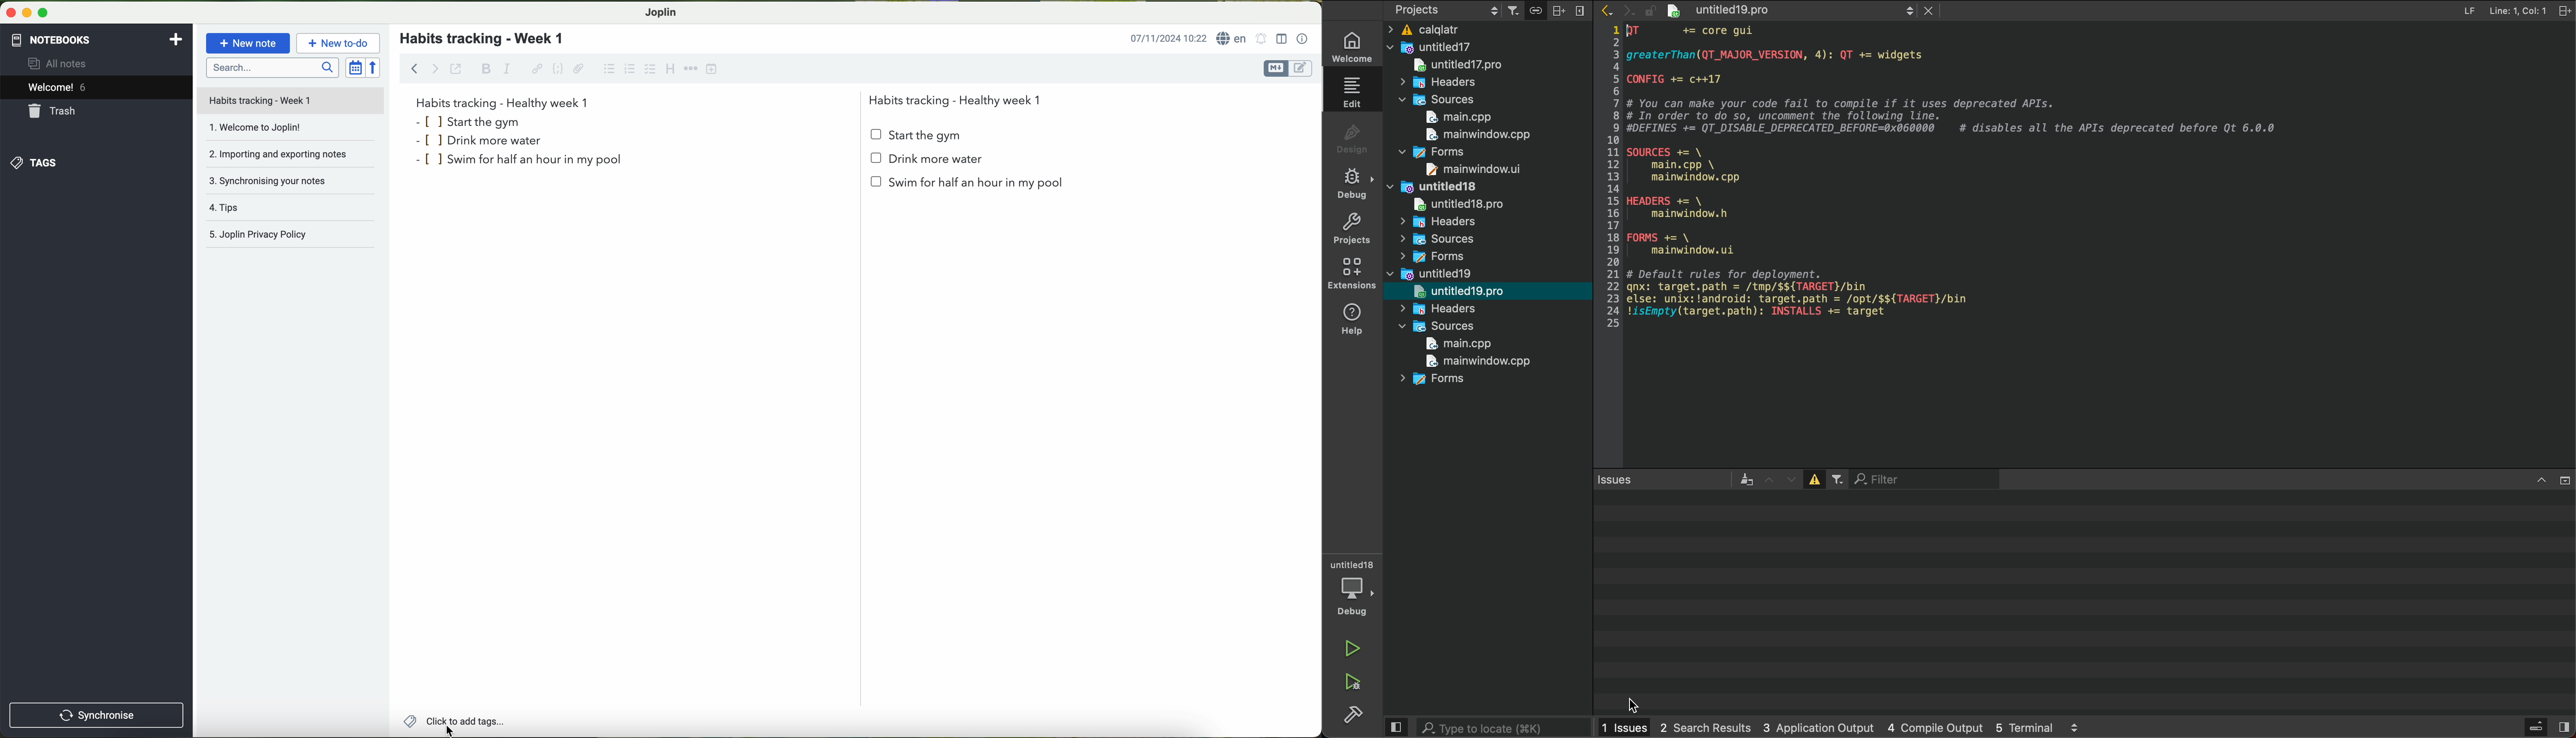 This screenshot has height=756, width=2576. I want to click on insert time, so click(712, 69).